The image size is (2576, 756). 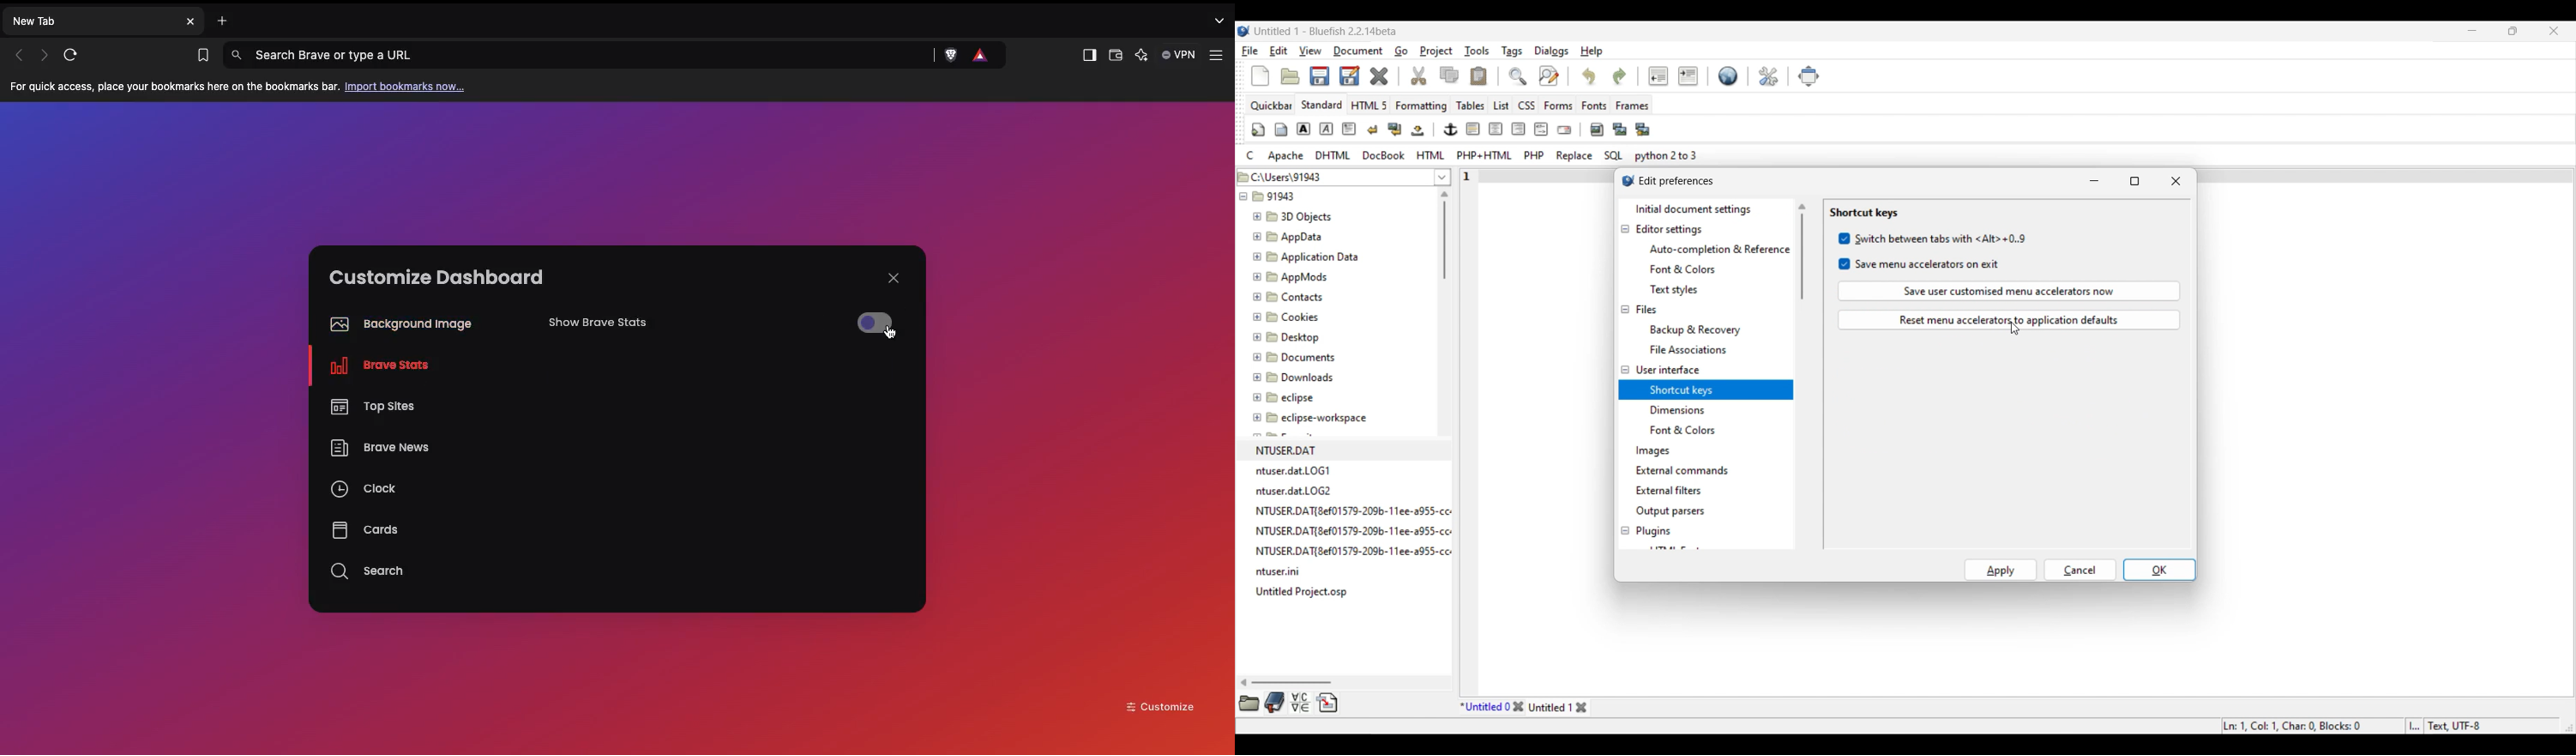 I want to click on Save user customized menu accelerators now, so click(x=2010, y=291).